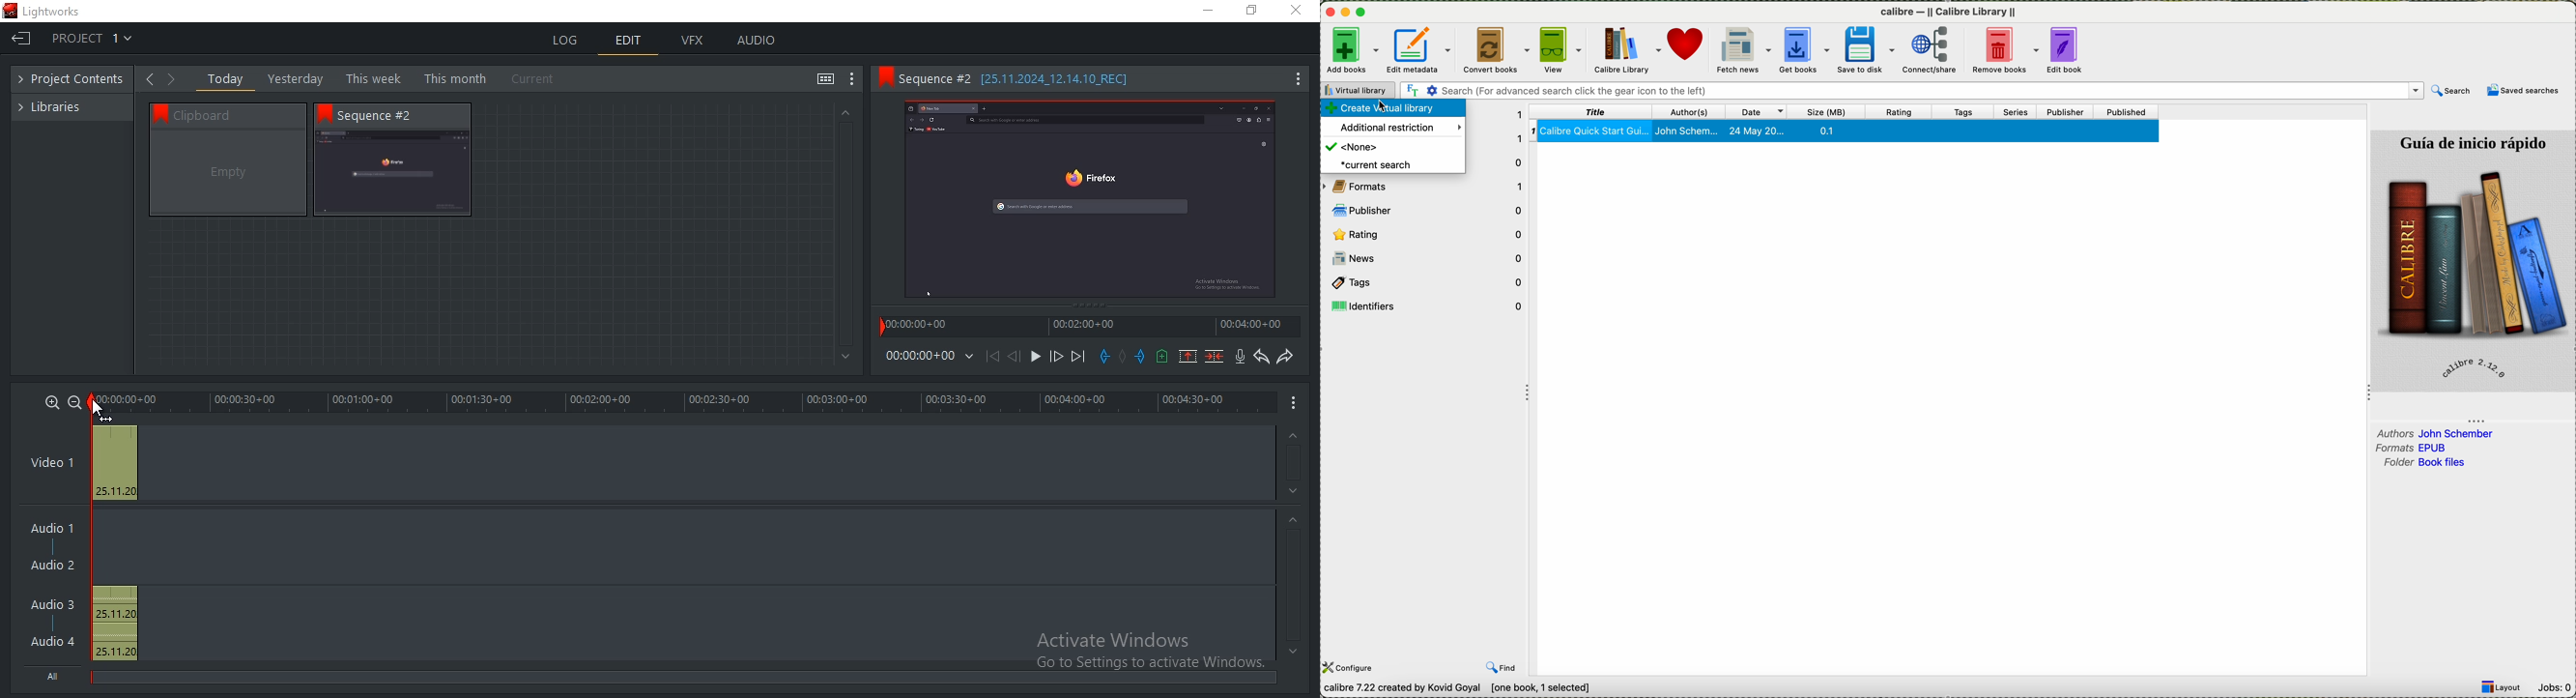  Describe the element at coordinates (919, 356) in the screenshot. I see `timeline` at that location.